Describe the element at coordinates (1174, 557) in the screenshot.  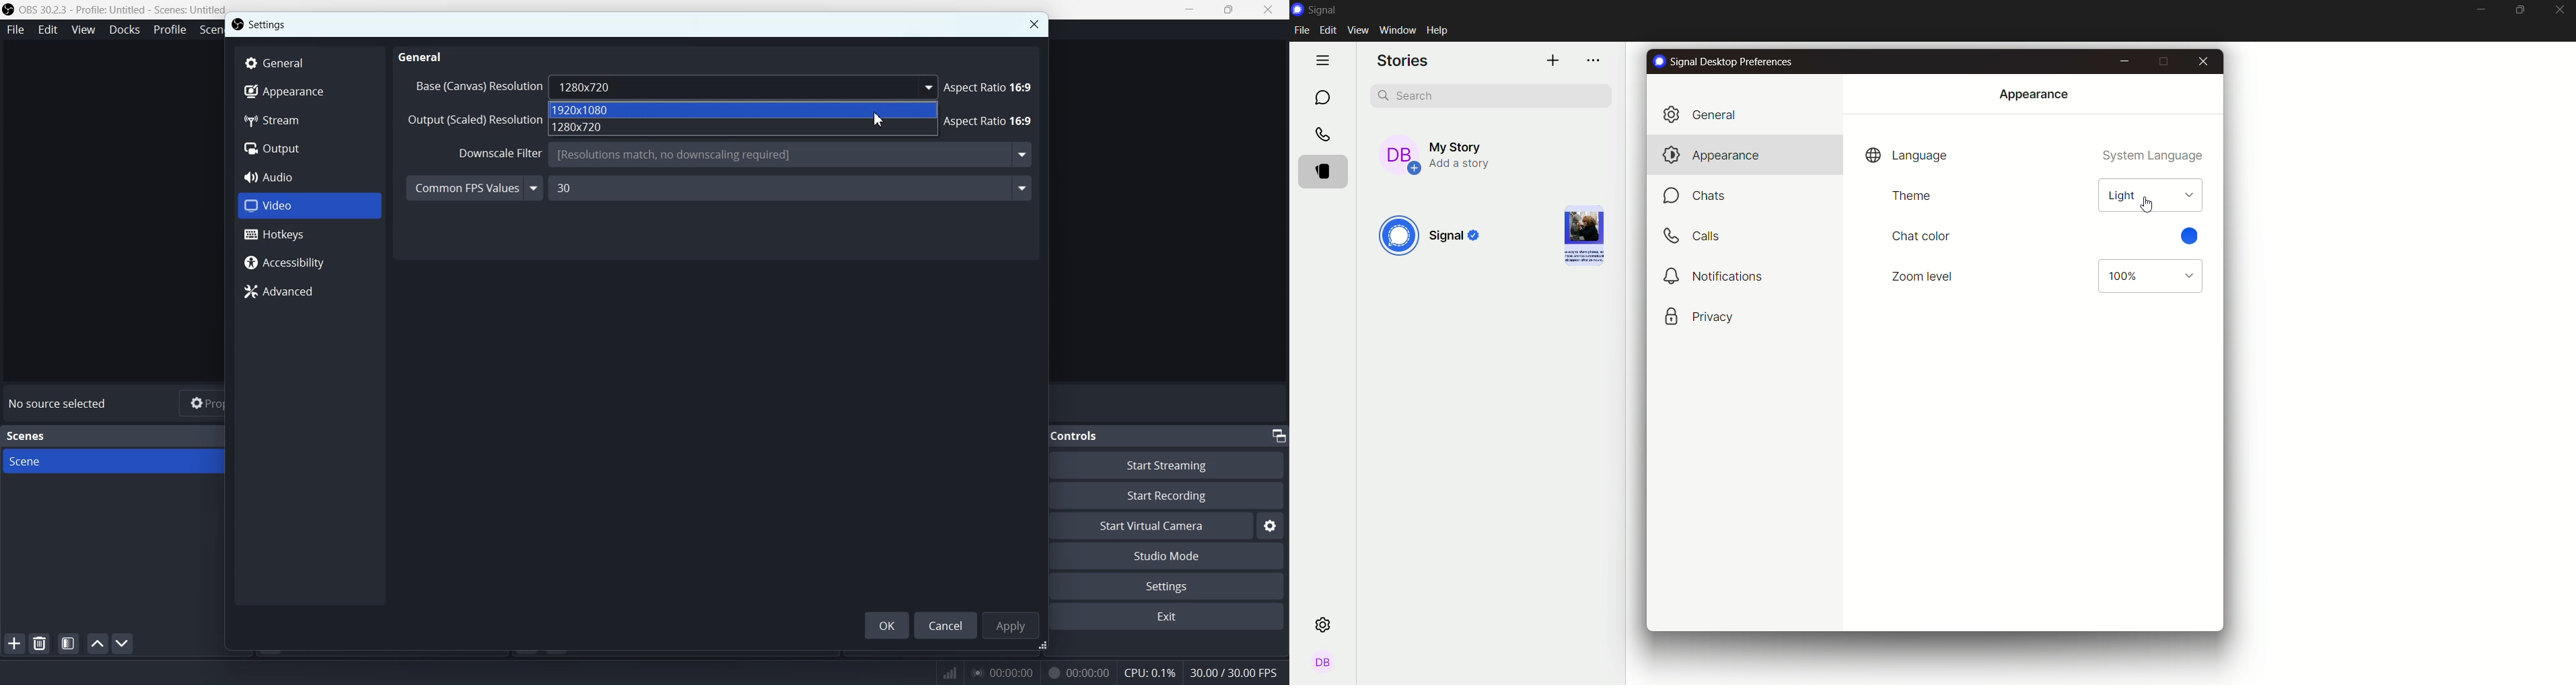
I see `Studio Mode` at that location.